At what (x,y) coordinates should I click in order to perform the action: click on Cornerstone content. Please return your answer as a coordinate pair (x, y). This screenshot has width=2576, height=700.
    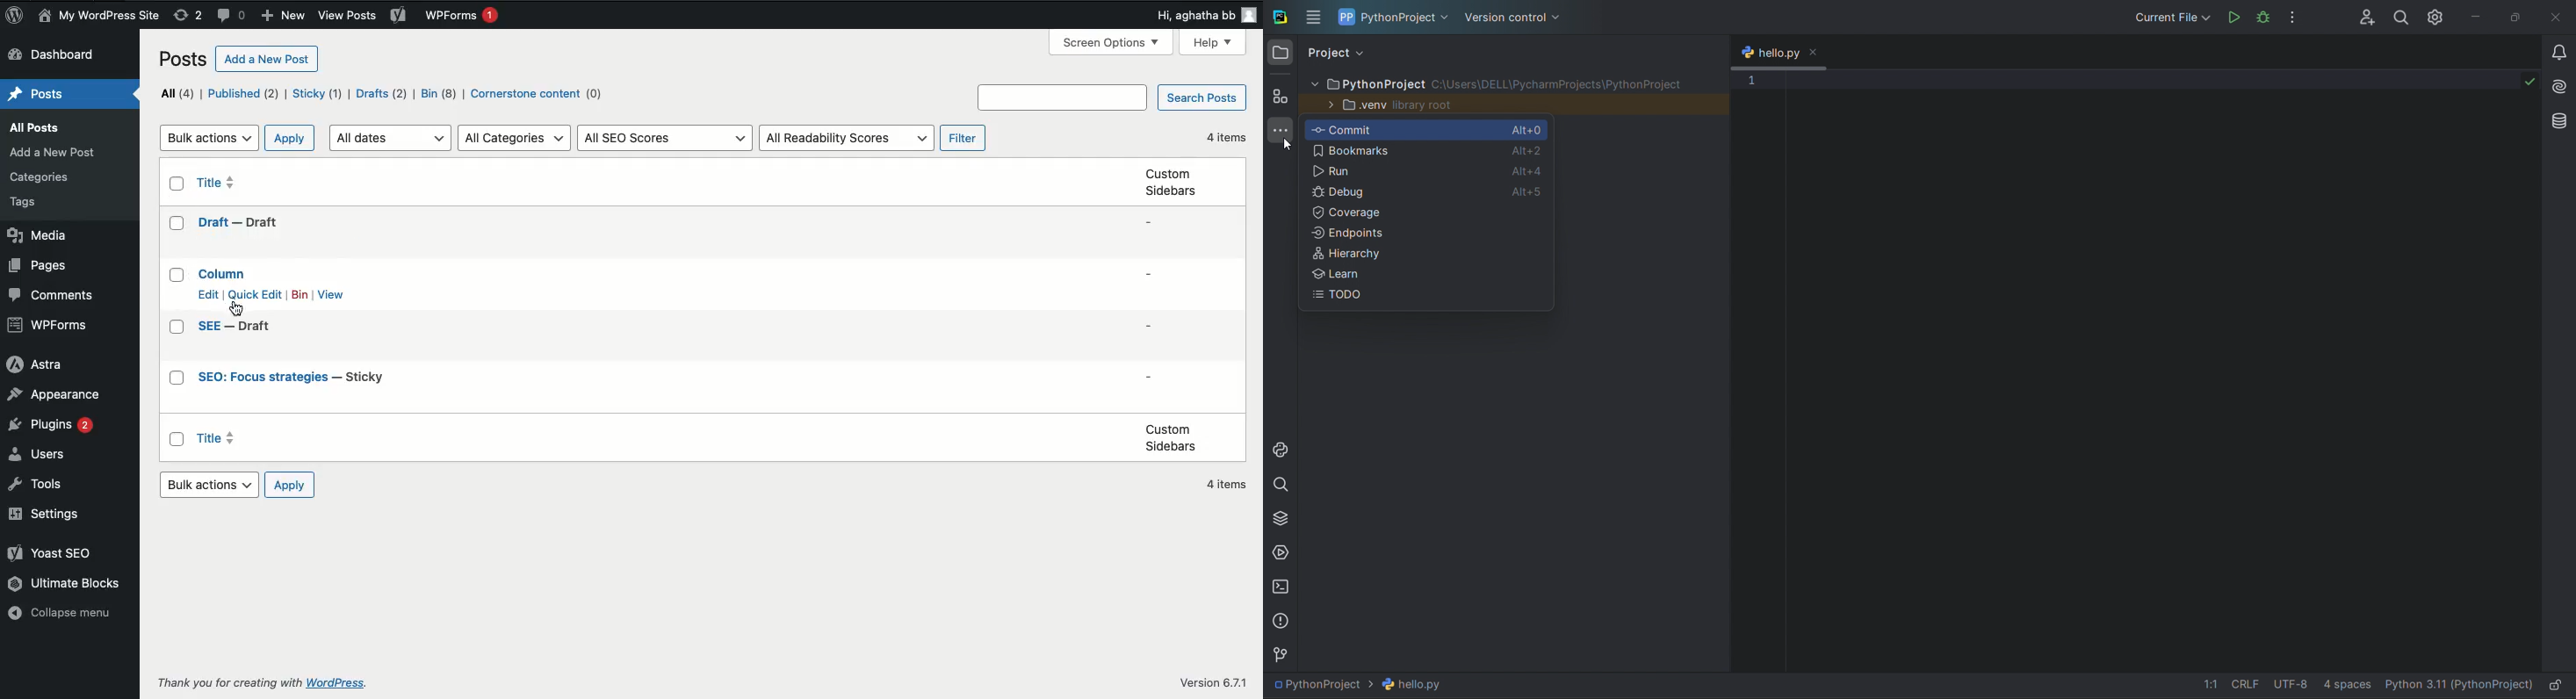
    Looking at the image, I should click on (539, 96).